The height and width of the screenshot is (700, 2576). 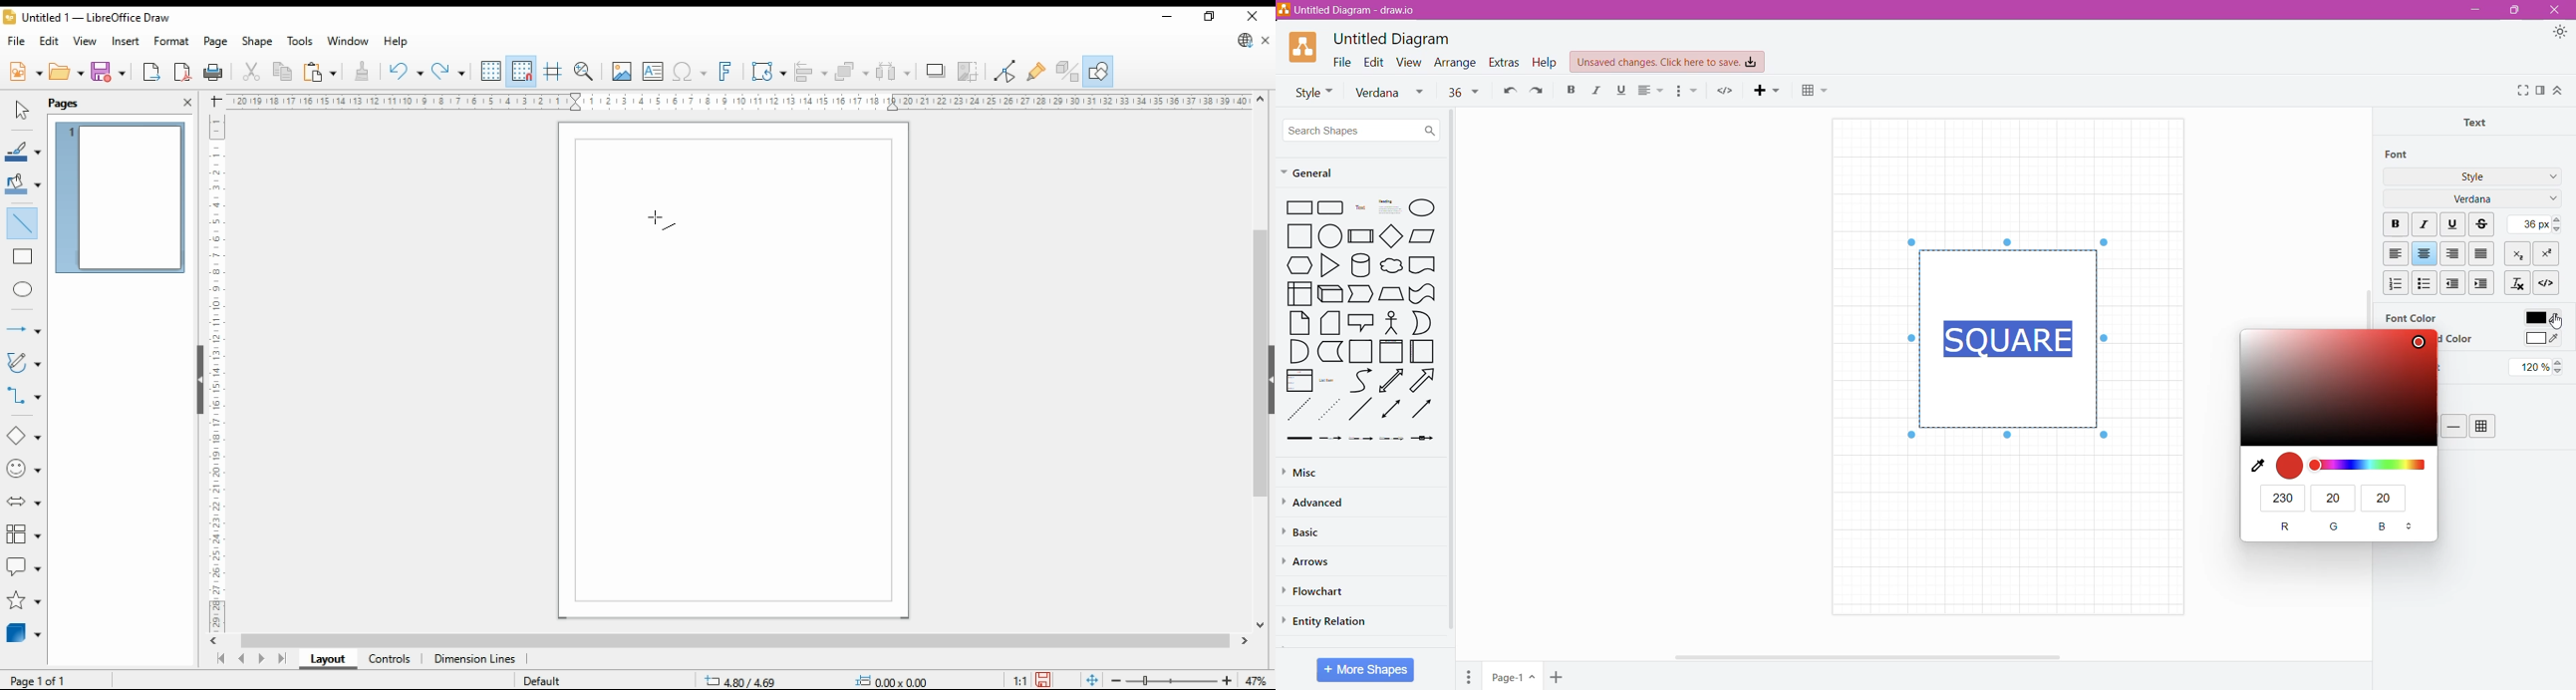 I want to click on basic shapes, so click(x=22, y=436).